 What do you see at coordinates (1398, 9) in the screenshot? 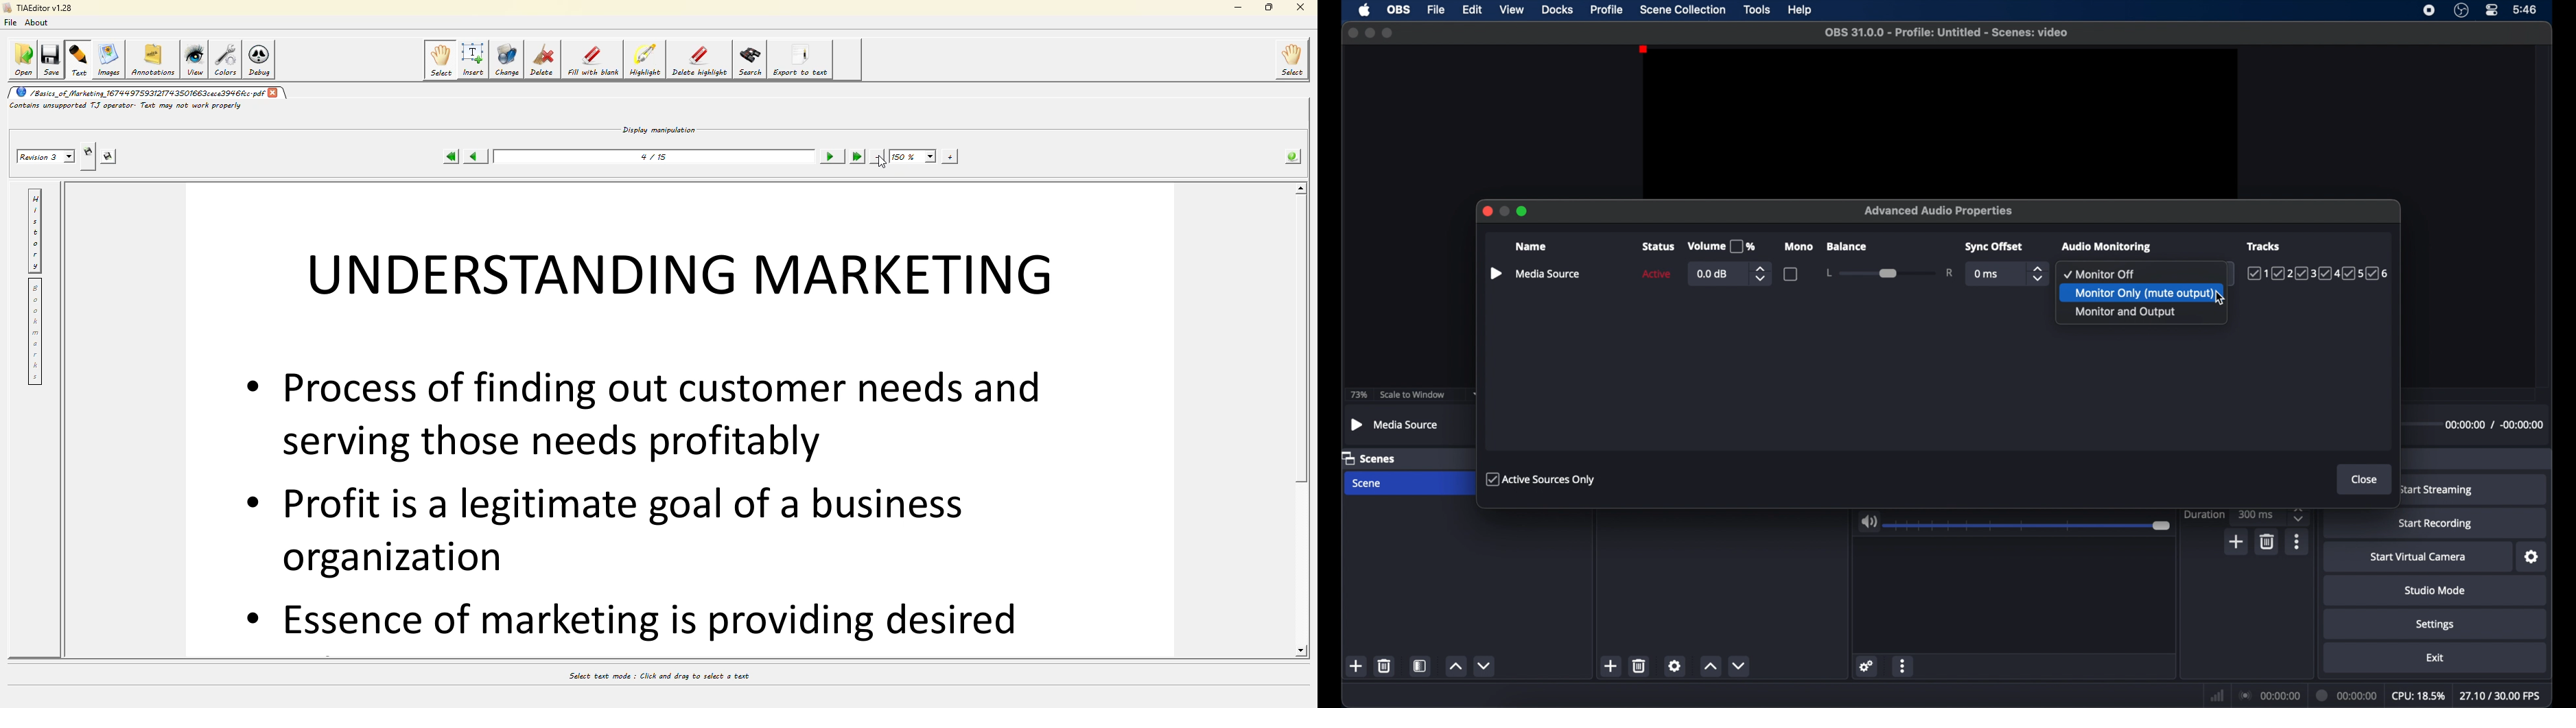
I see `obs` at bounding box center [1398, 9].